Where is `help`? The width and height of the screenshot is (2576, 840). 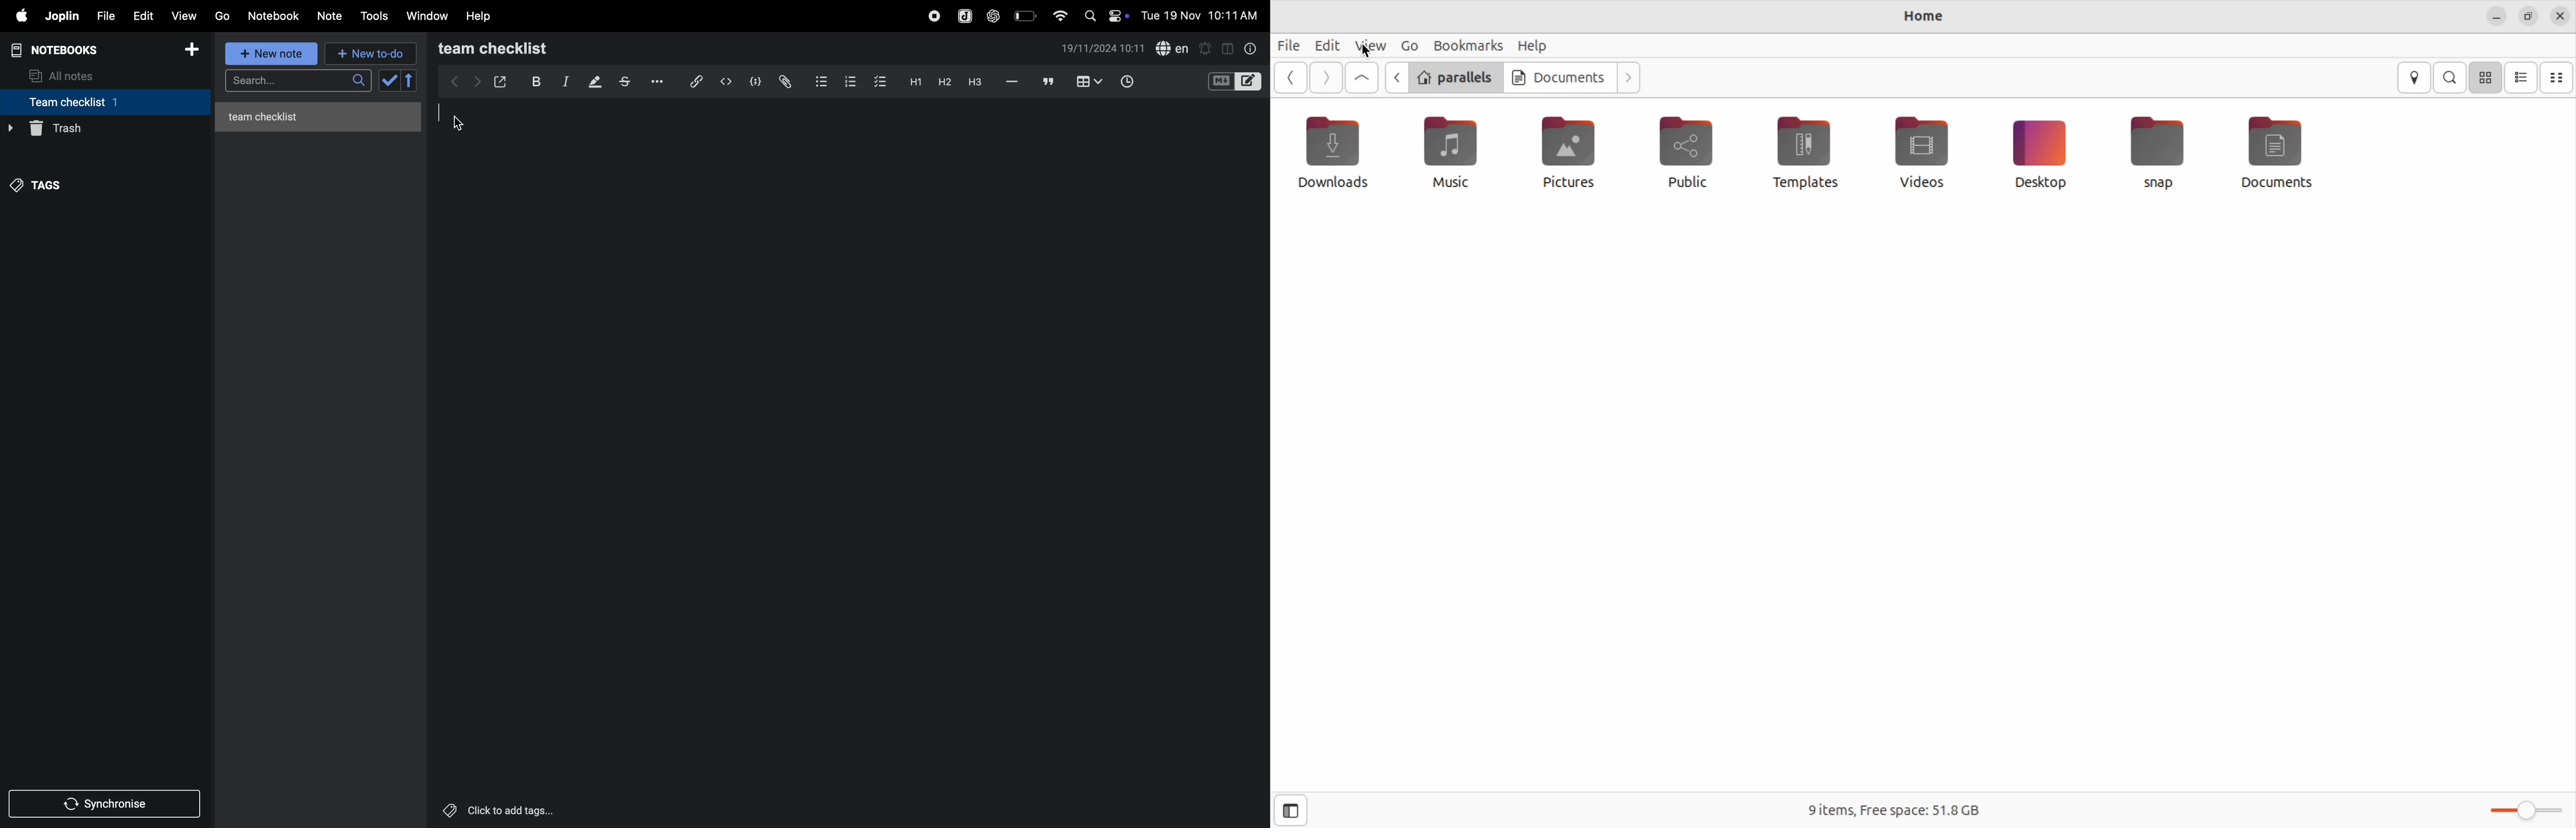 help is located at coordinates (481, 16).